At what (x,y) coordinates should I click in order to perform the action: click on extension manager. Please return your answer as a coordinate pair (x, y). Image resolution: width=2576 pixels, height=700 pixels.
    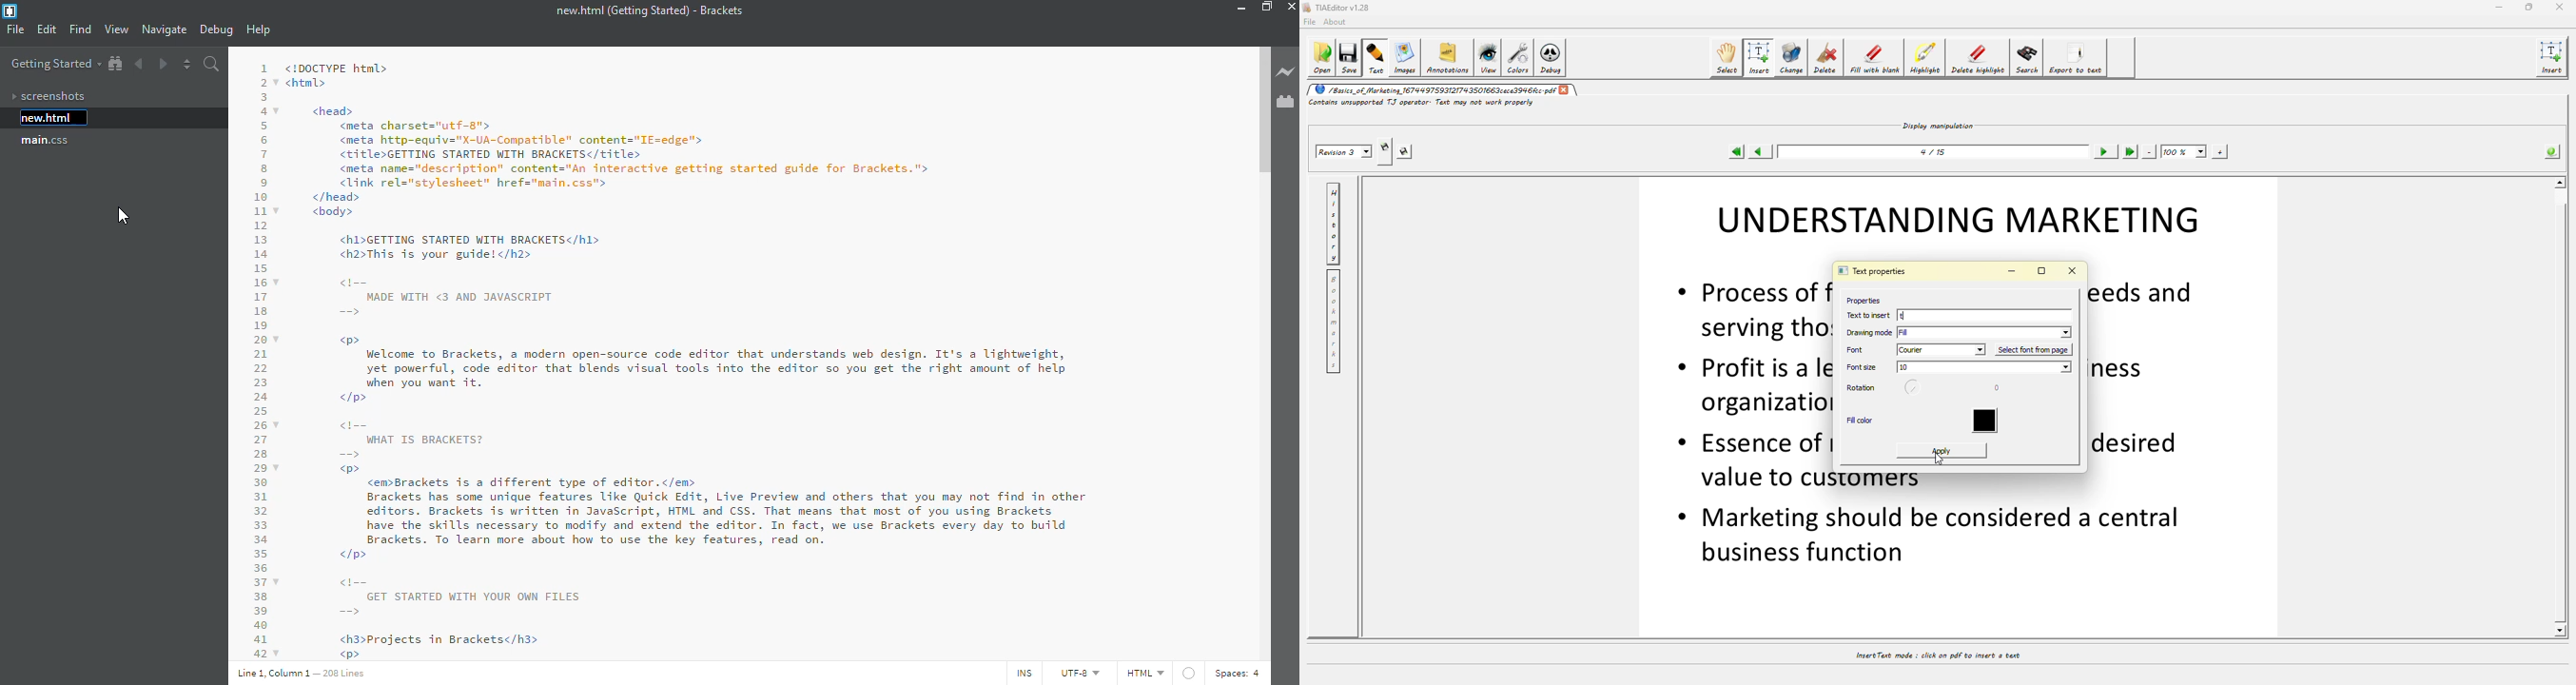
    Looking at the image, I should click on (1286, 102).